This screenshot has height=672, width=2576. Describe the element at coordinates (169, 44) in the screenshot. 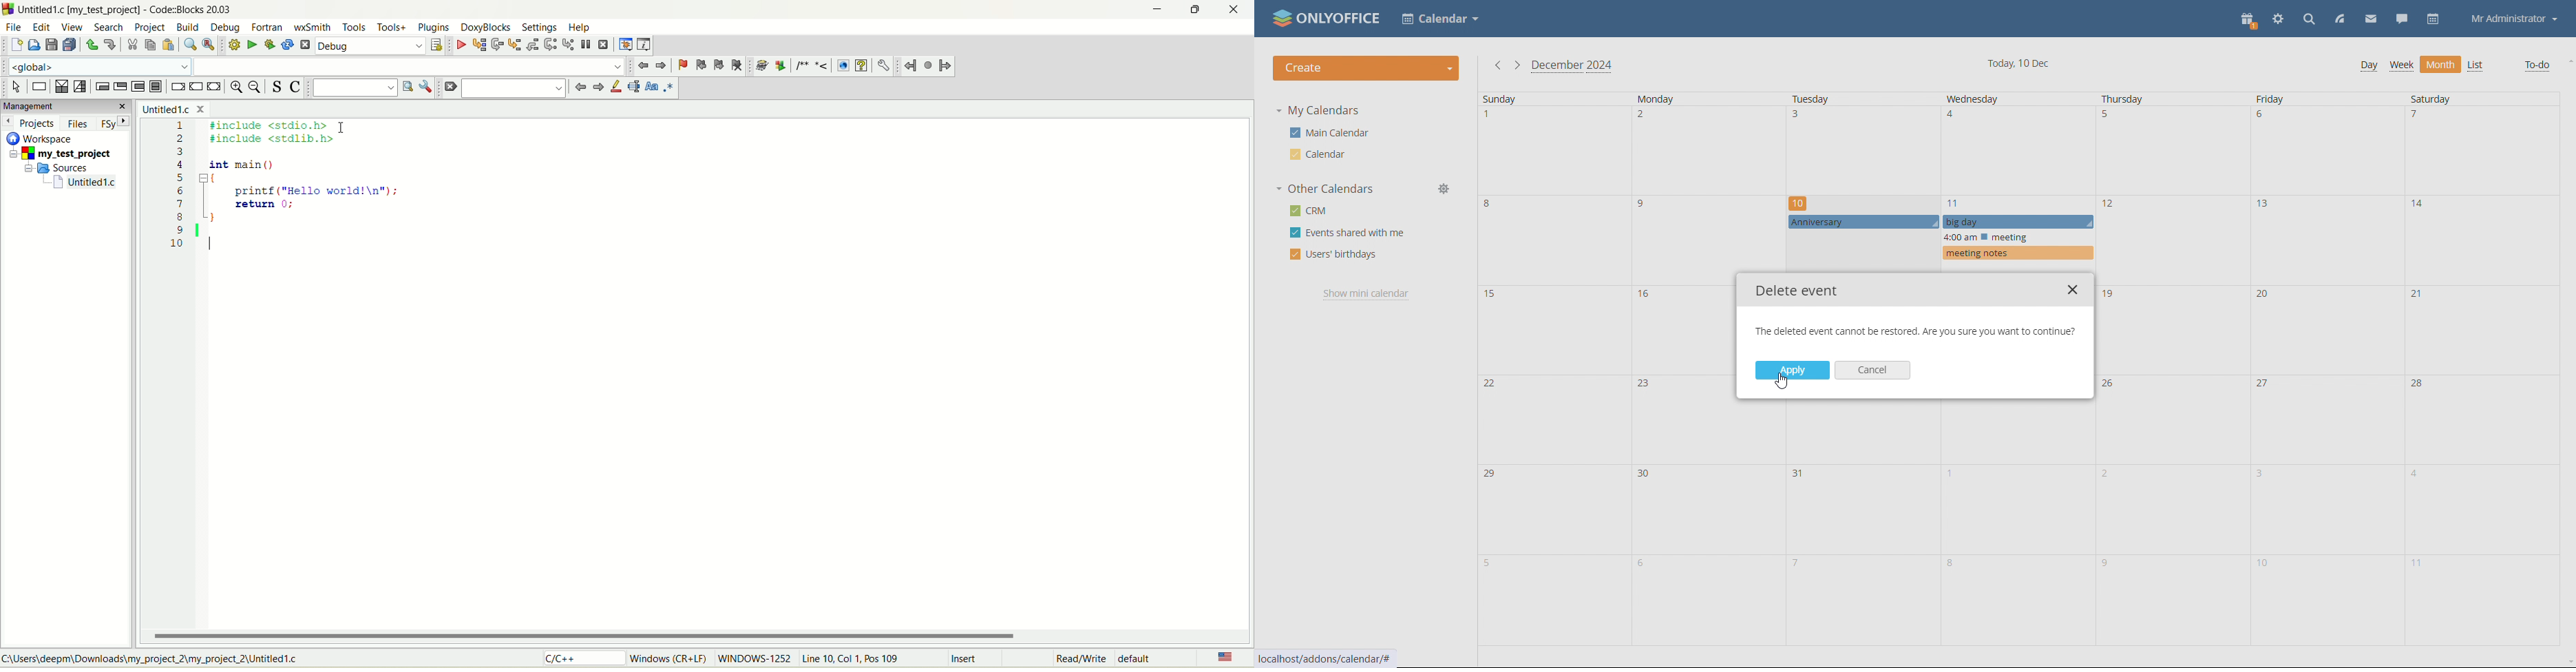

I see `paste` at that location.